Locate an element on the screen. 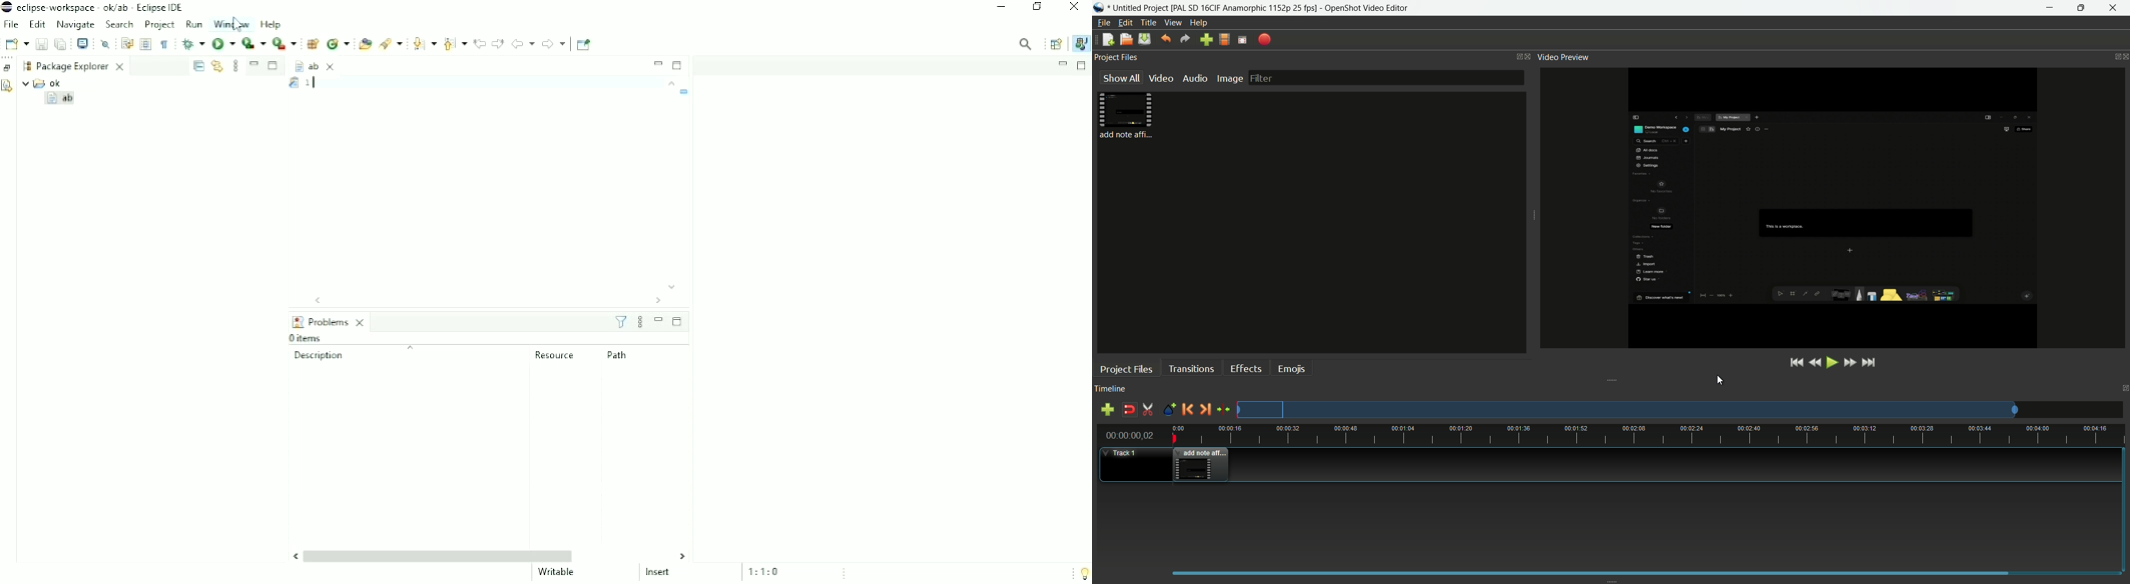 This screenshot has width=2156, height=588. File is located at coordinates (12, 25).